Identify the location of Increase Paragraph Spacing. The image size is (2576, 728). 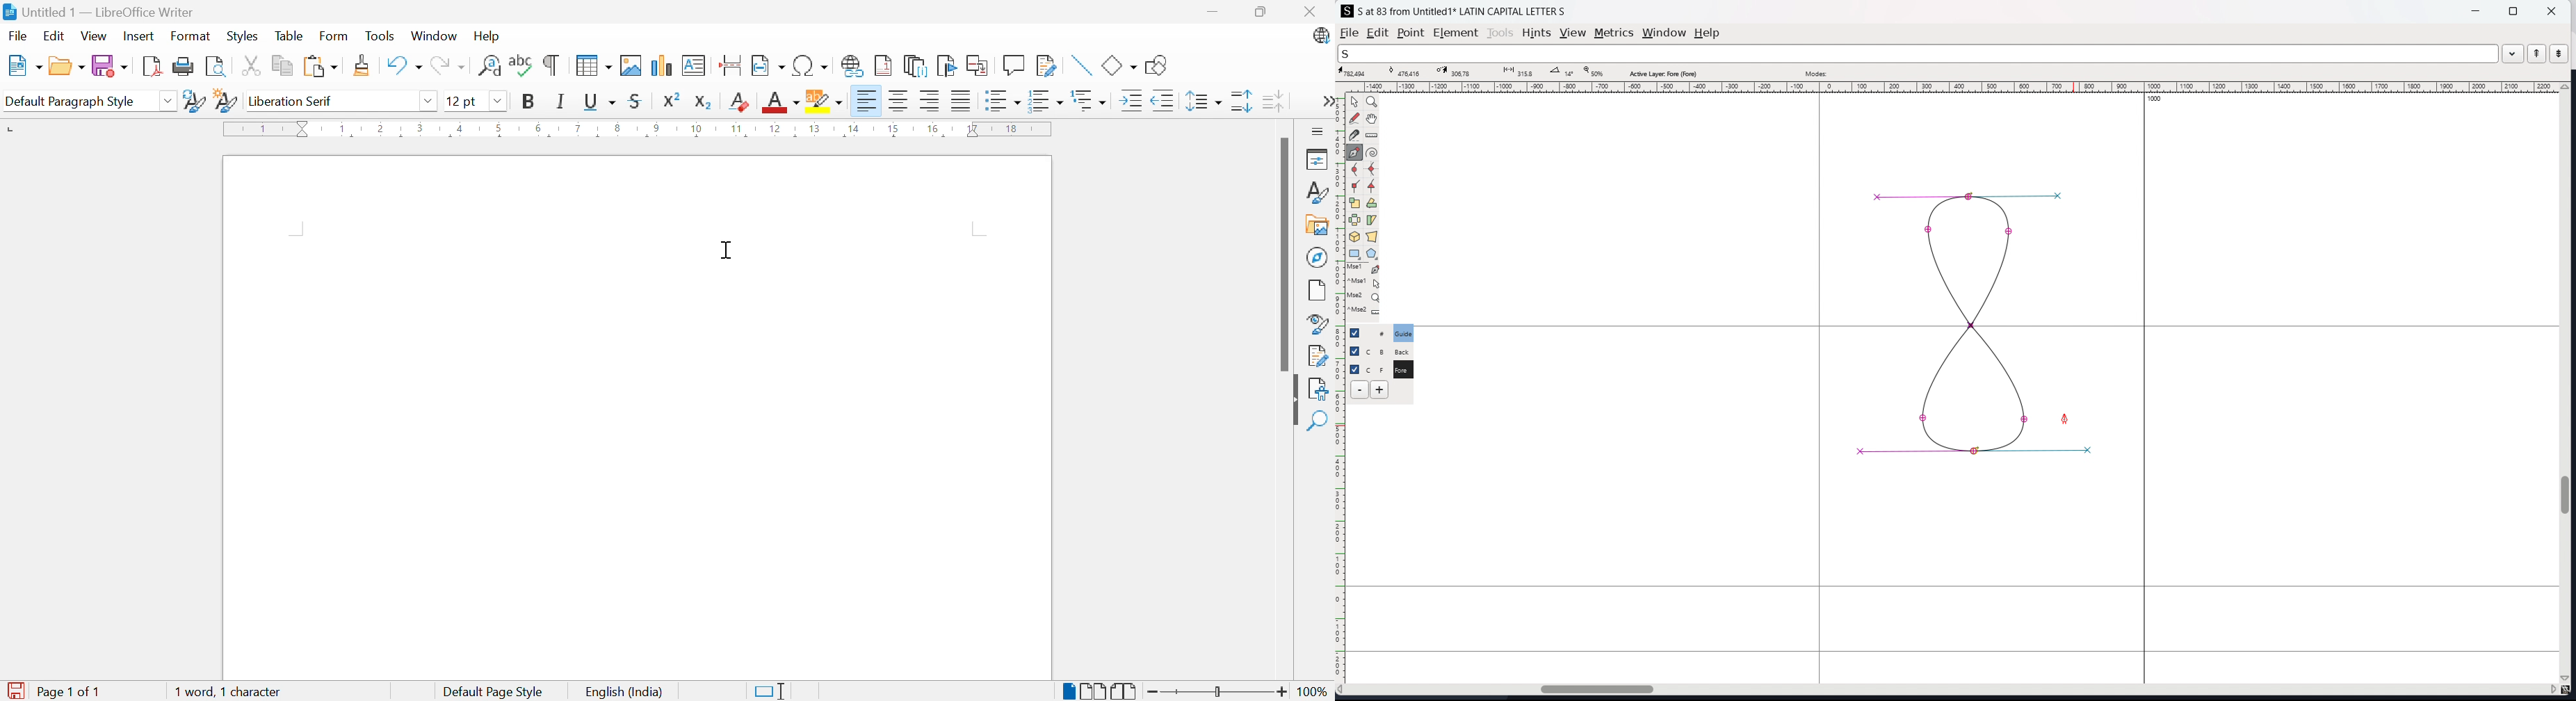
(1240, 100).